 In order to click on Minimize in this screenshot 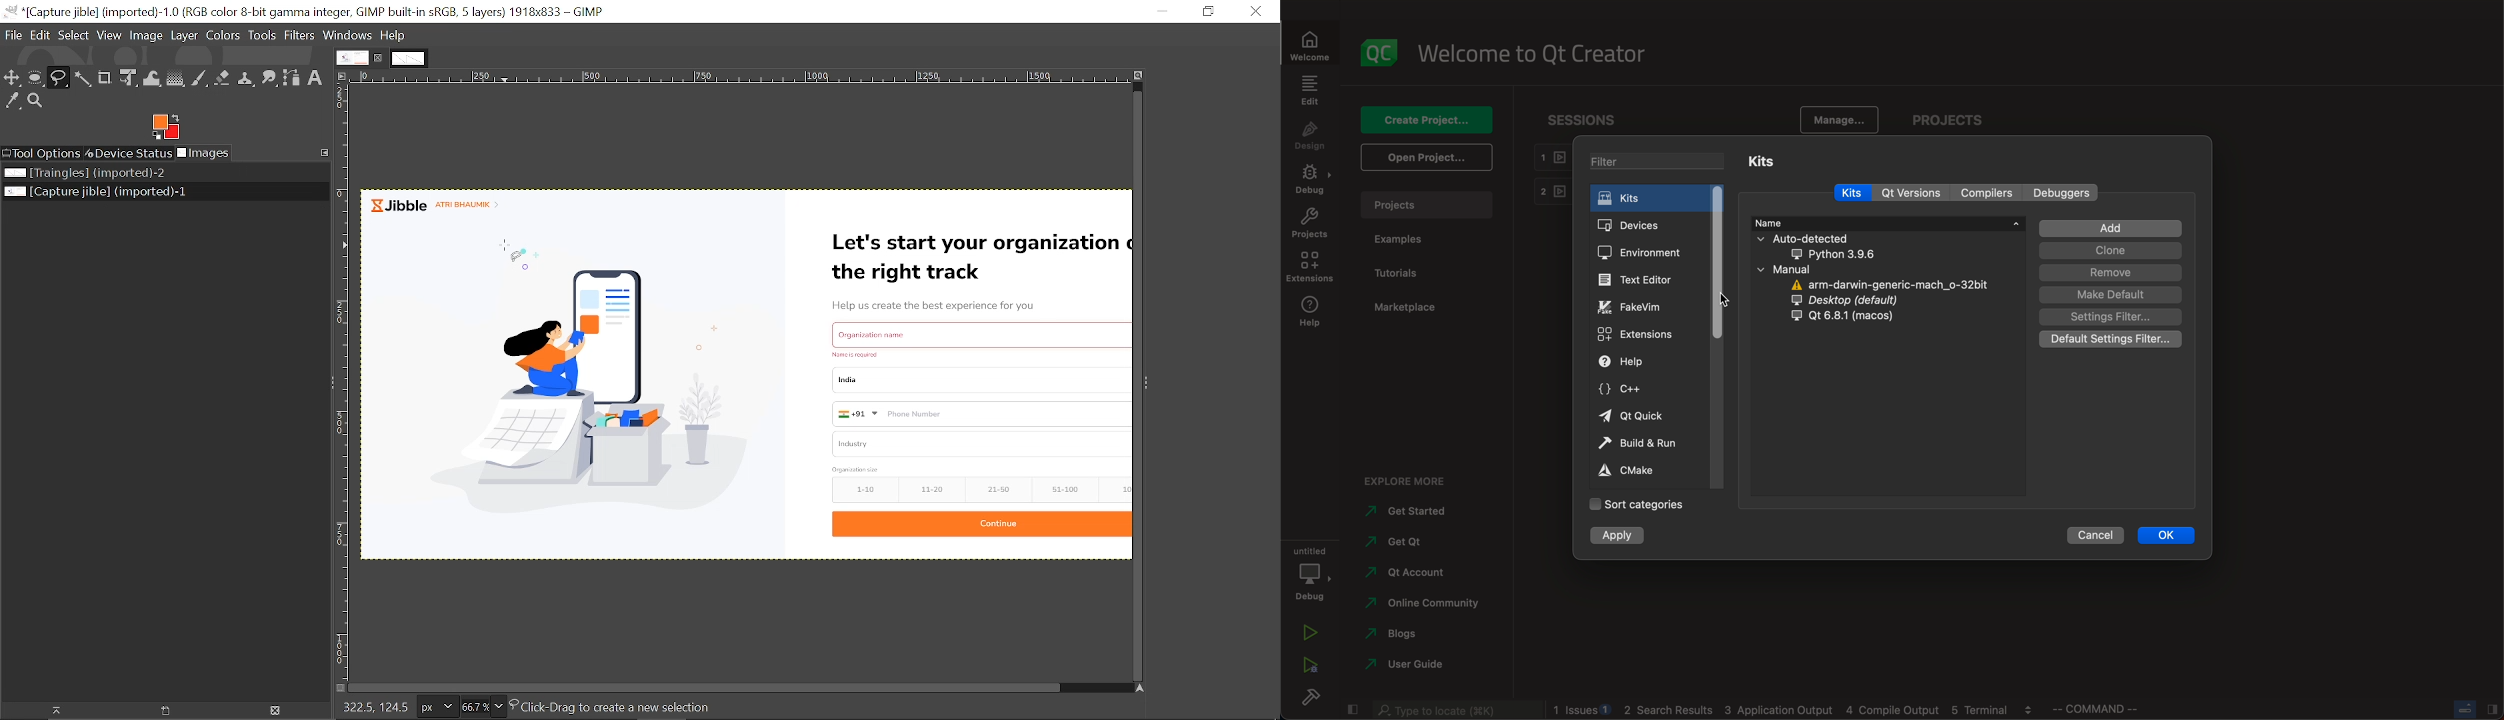, I will do `click(1161, 11)`.